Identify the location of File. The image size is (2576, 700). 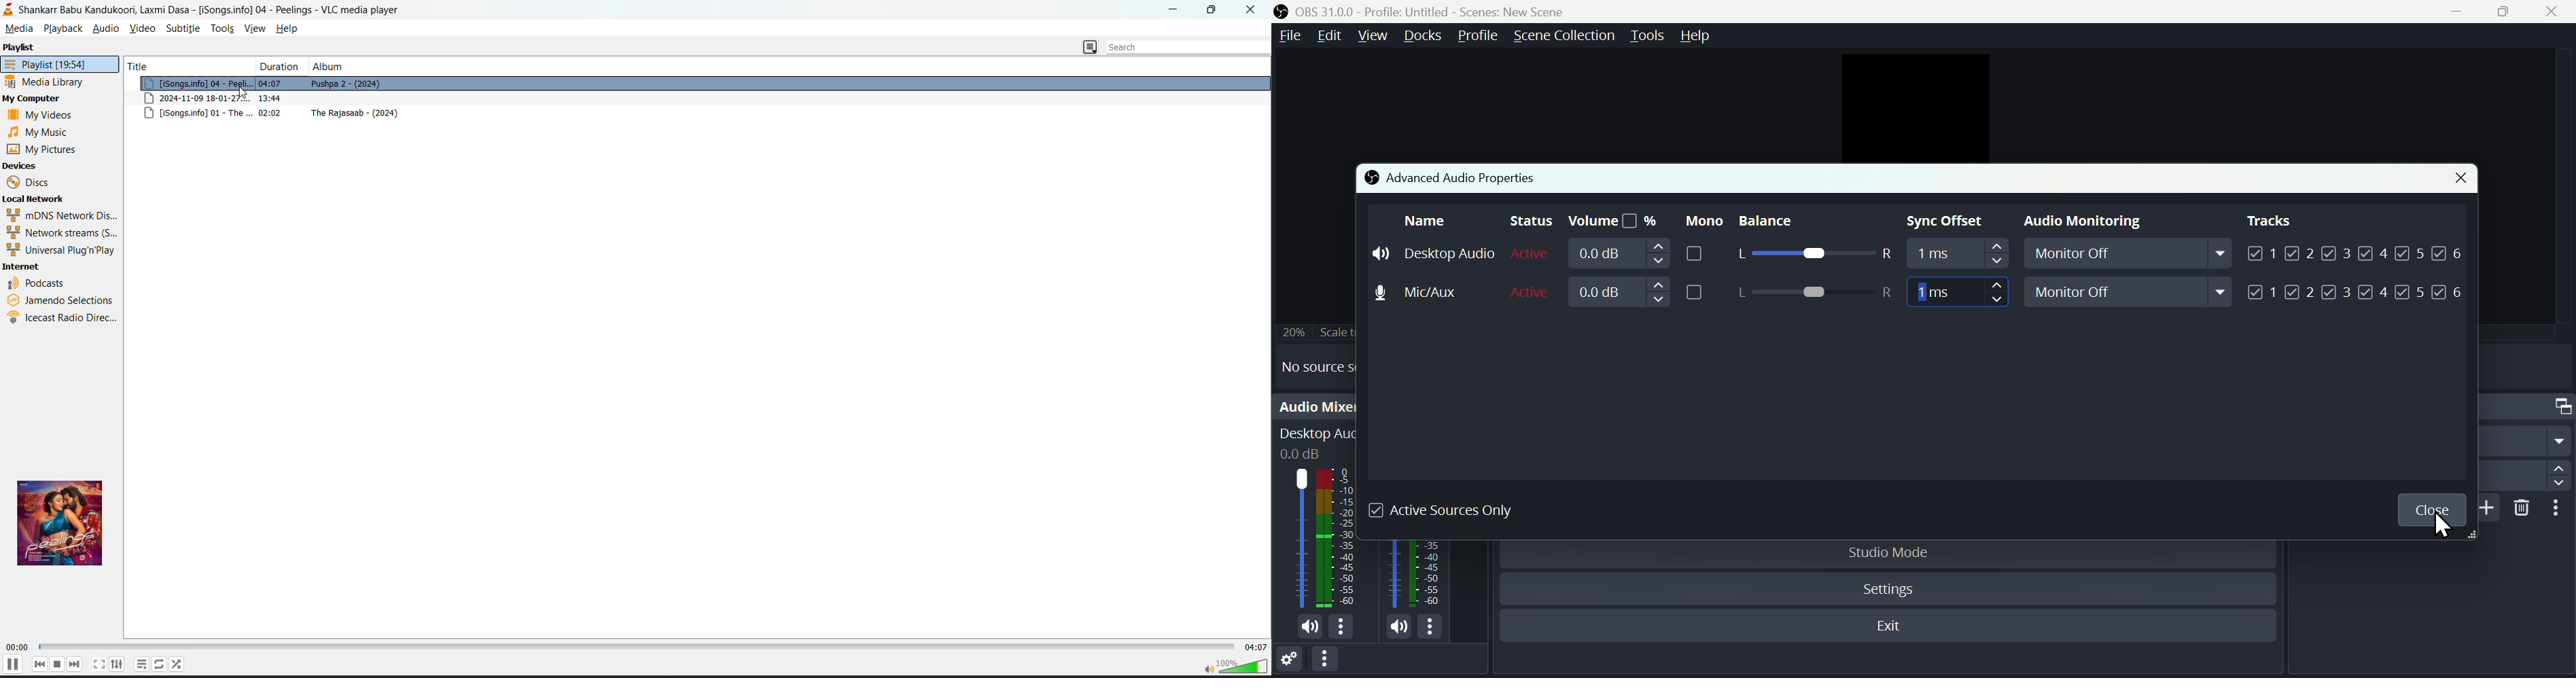
(1288, 36).